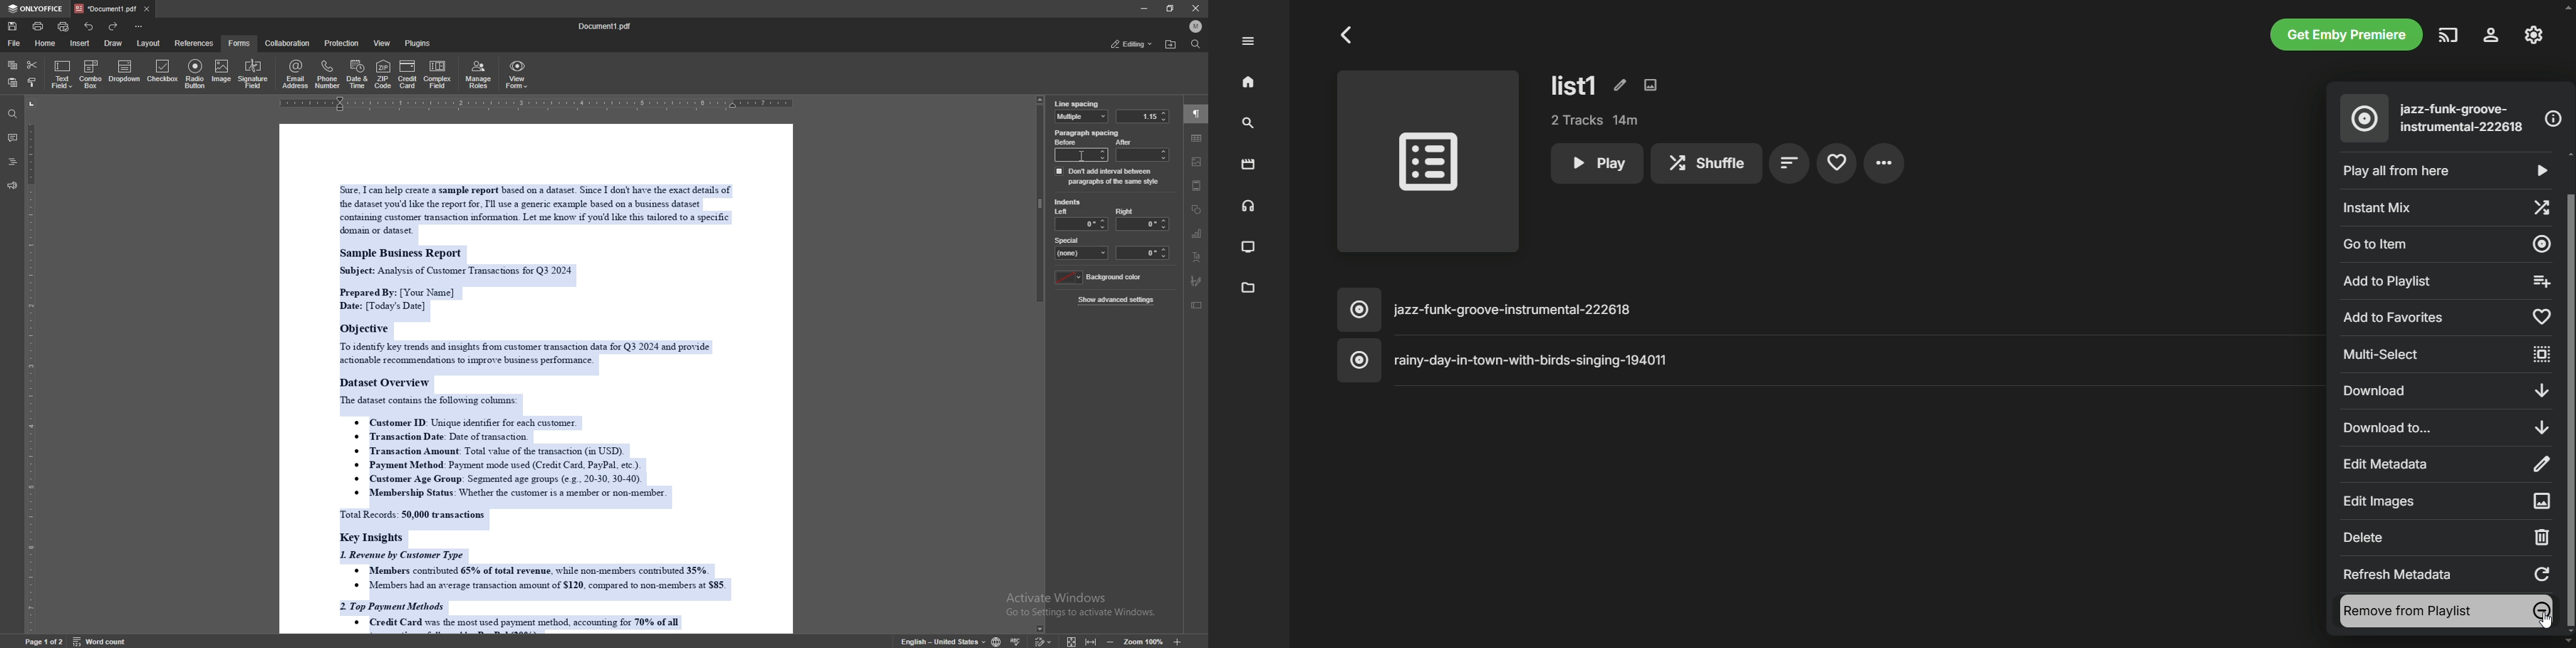  Describe the element at coordinates (408, 74) in the screenshot. I see `credit card` at that location.